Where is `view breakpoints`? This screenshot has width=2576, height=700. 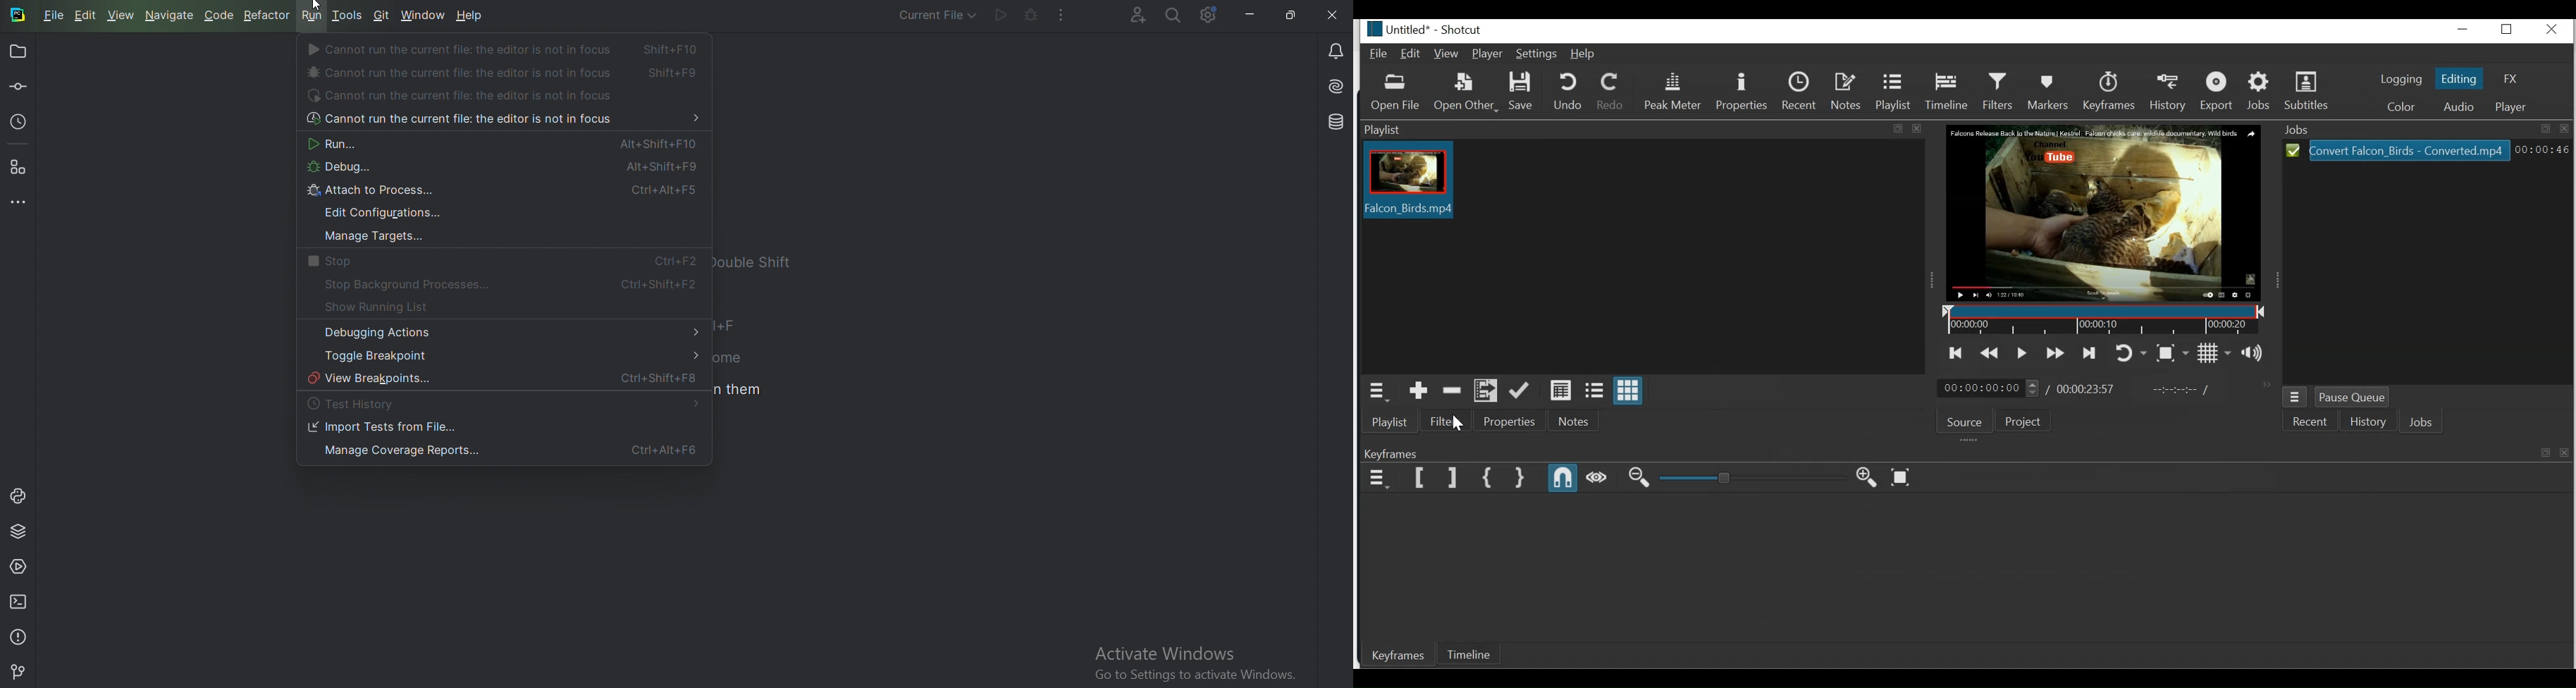
view breakpoints is located at coordinates (504, 380).